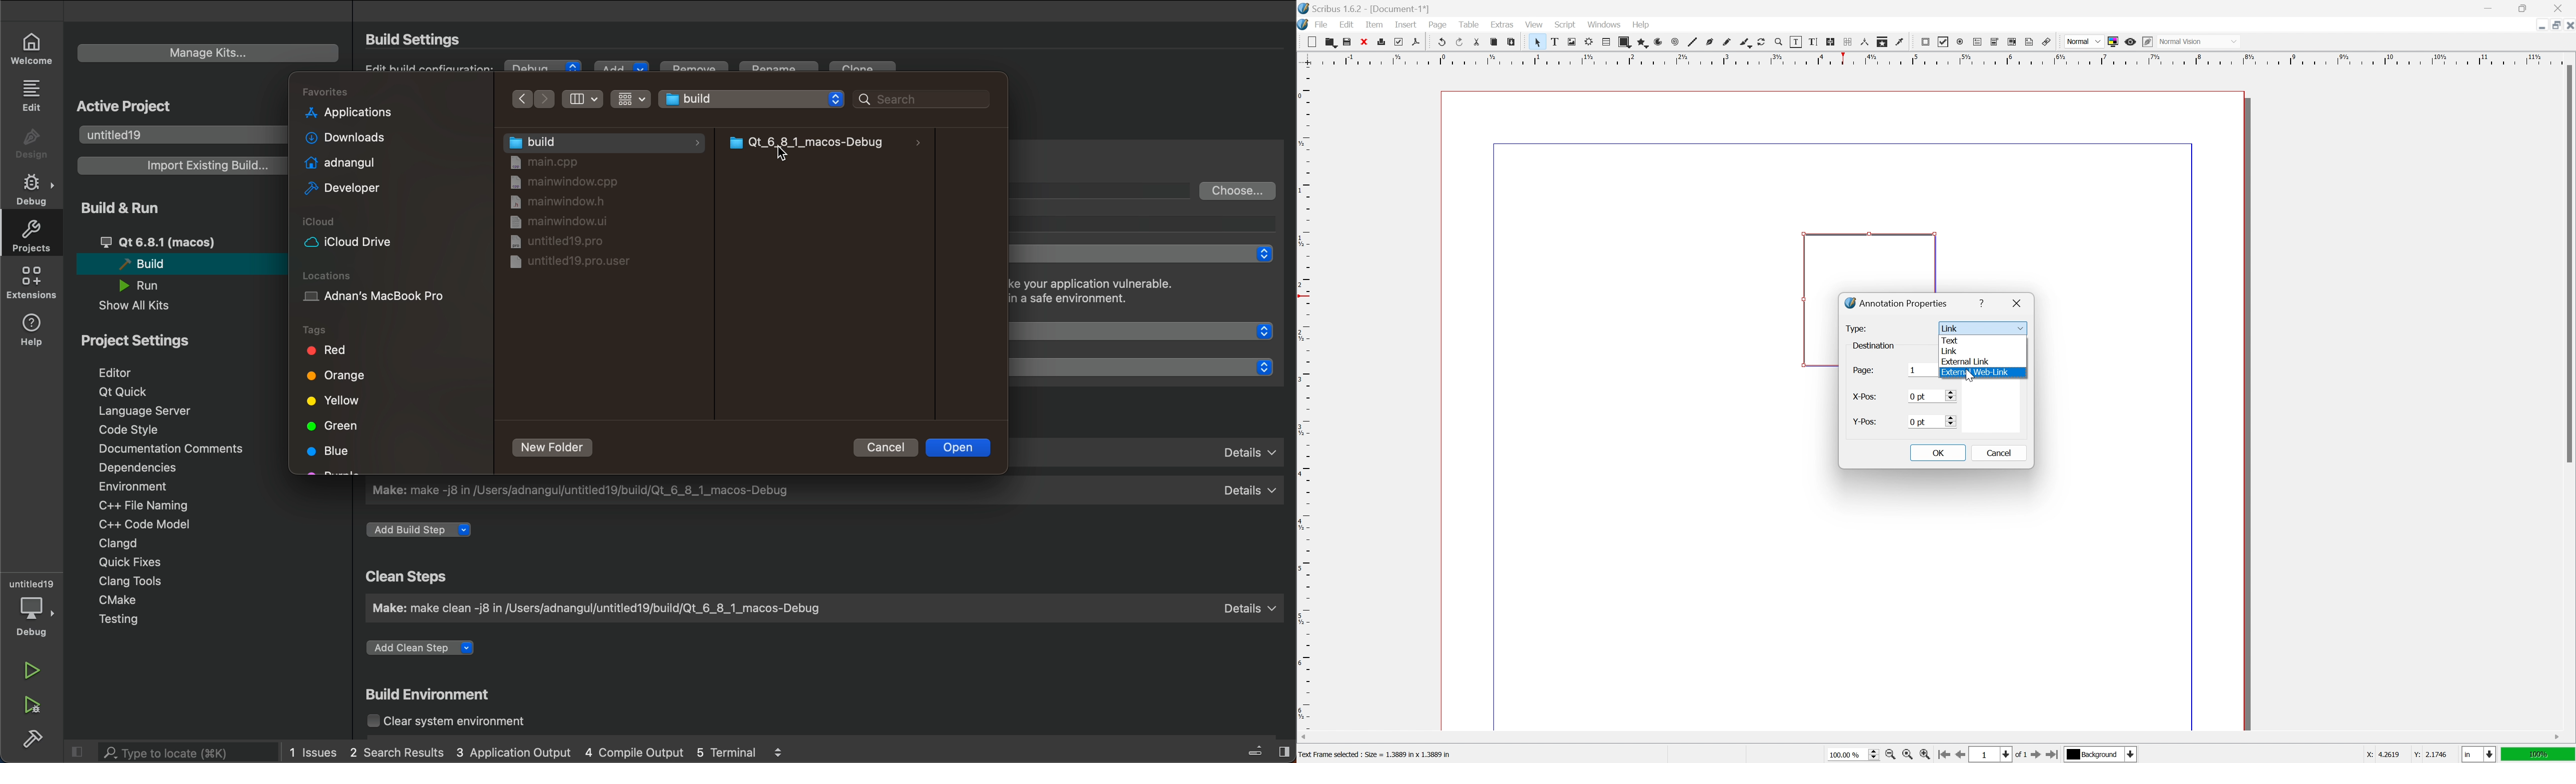 The image size is (2576, 784). I want to click on image frame, so click(1572, 42).